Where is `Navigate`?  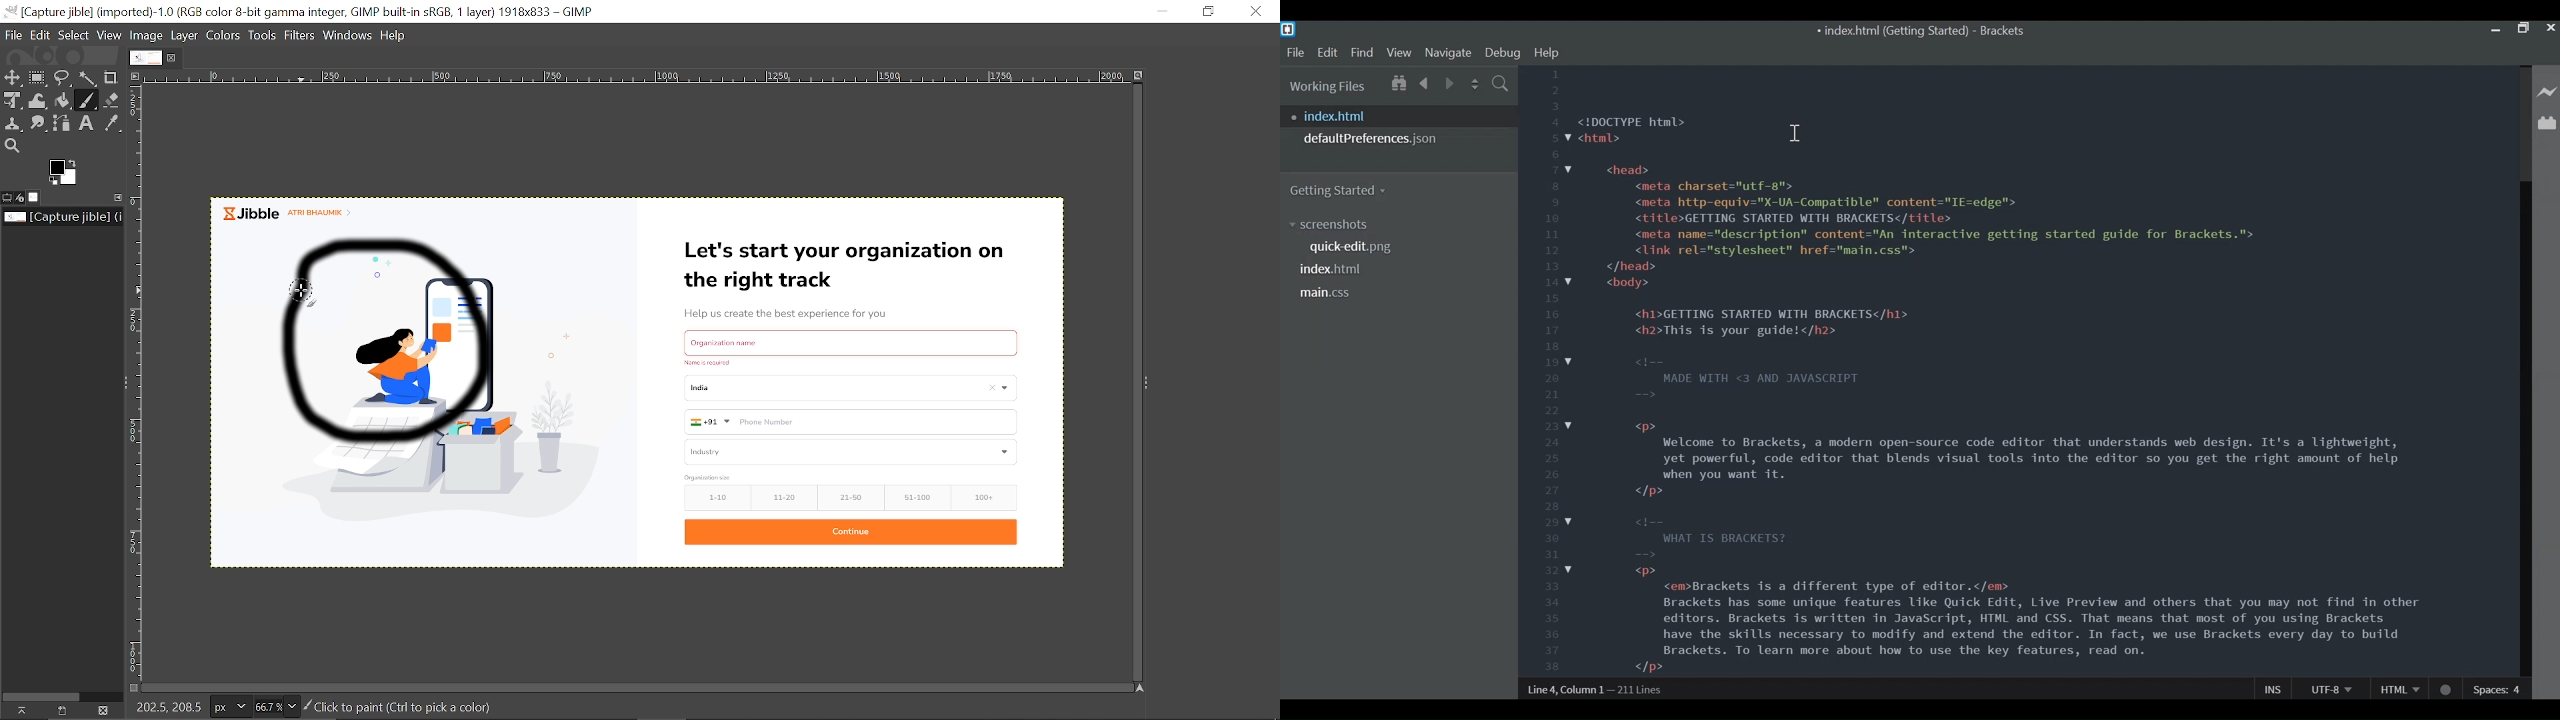 Navigate is located at coordinates (1447, 52).